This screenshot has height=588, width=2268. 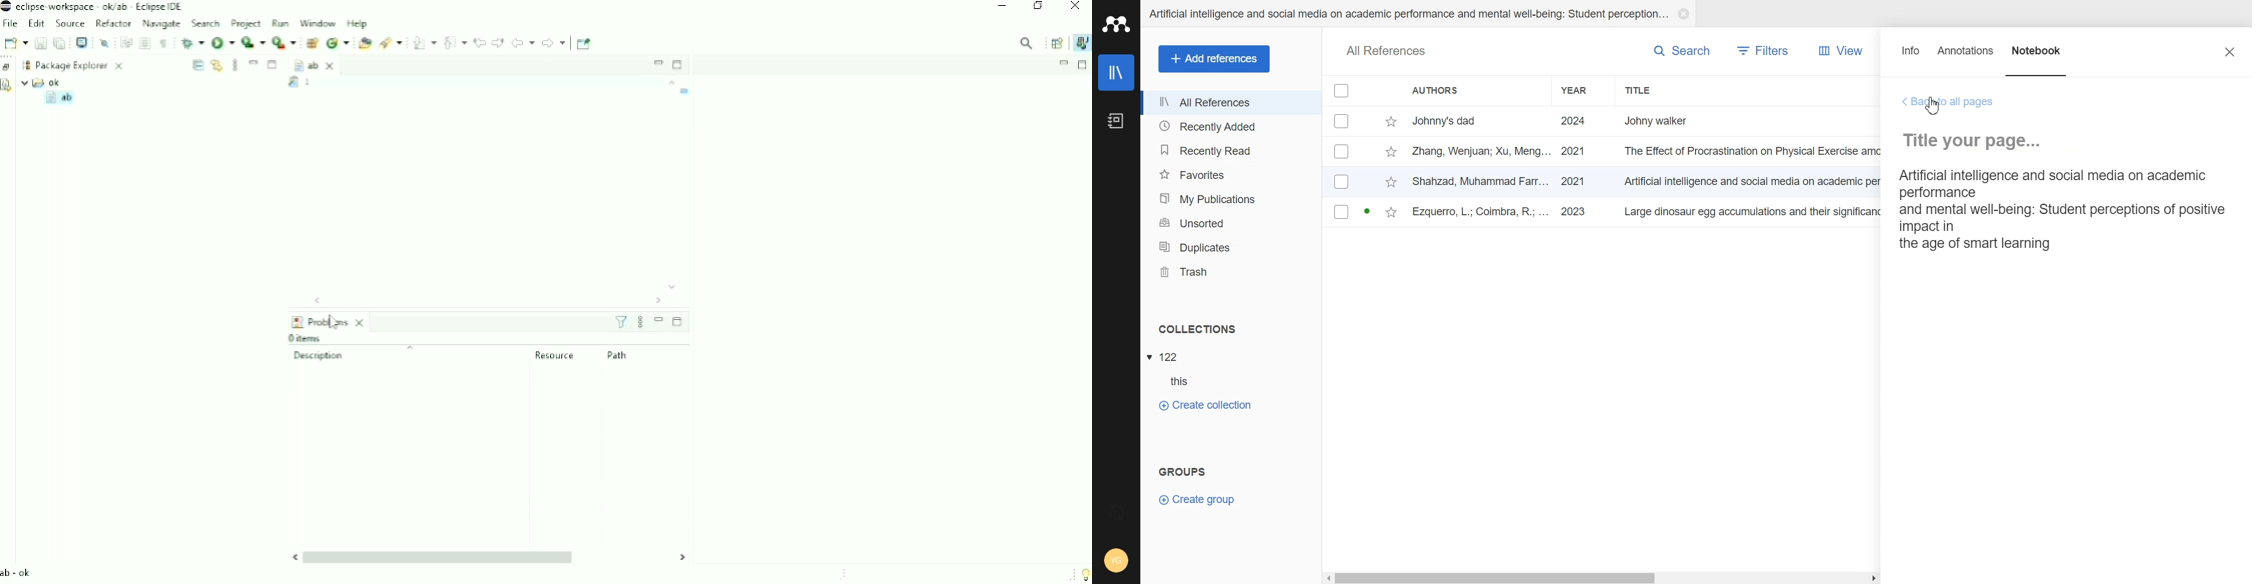 What do you see at coordinates (1949, 102) in the screenshot?
I see `Back to all Pages` at bounding box center [1949, 102].